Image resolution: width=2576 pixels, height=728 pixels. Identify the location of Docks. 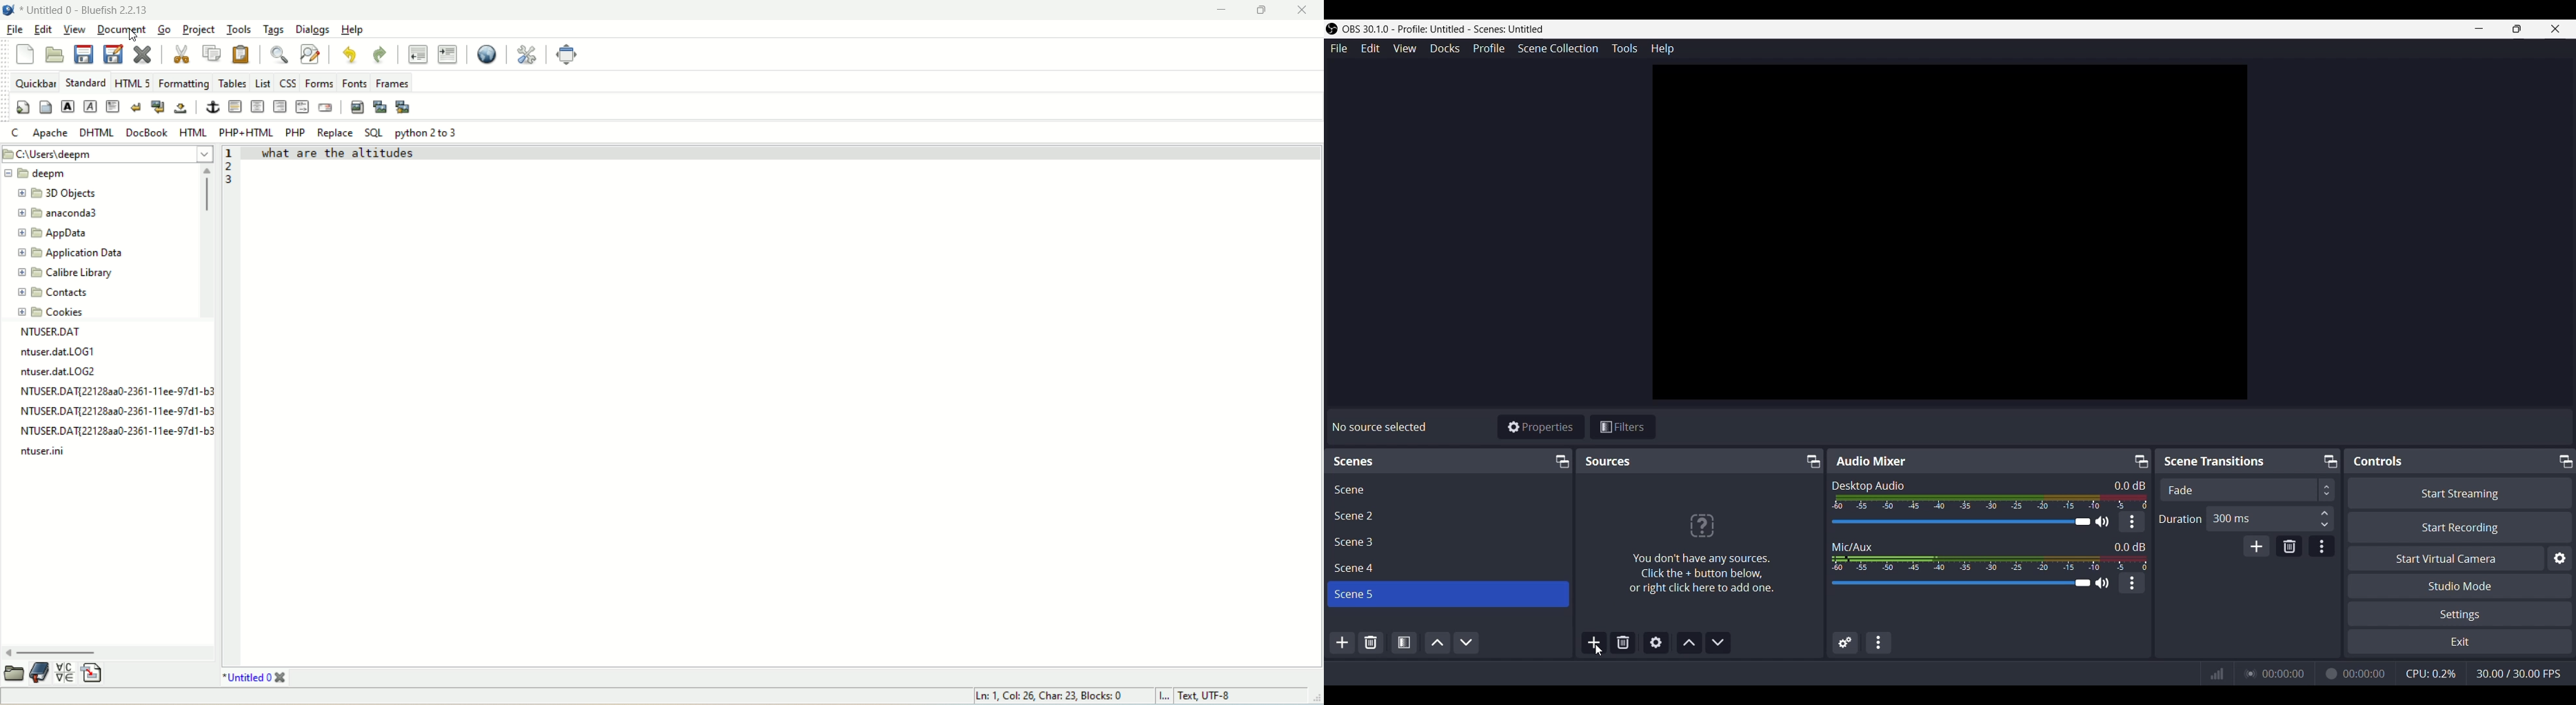
(1445, 48).